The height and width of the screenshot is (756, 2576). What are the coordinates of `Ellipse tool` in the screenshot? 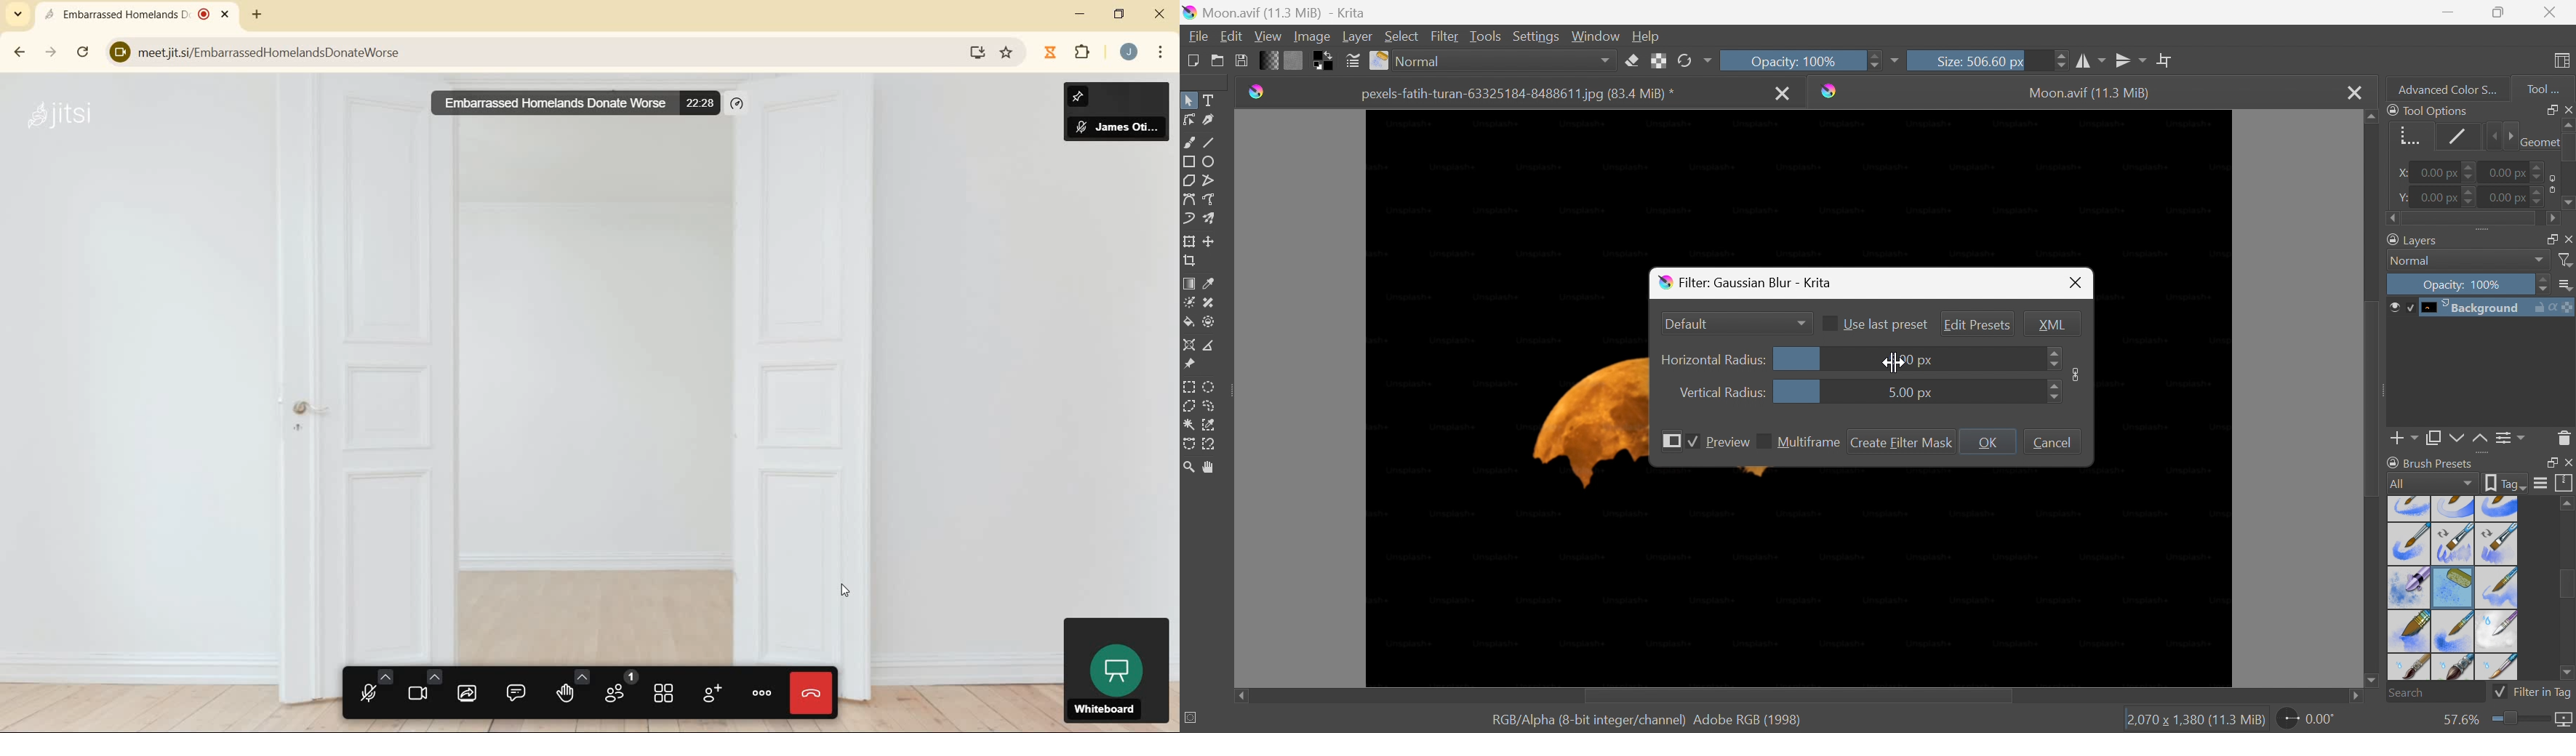 It's located at (1209, 162).